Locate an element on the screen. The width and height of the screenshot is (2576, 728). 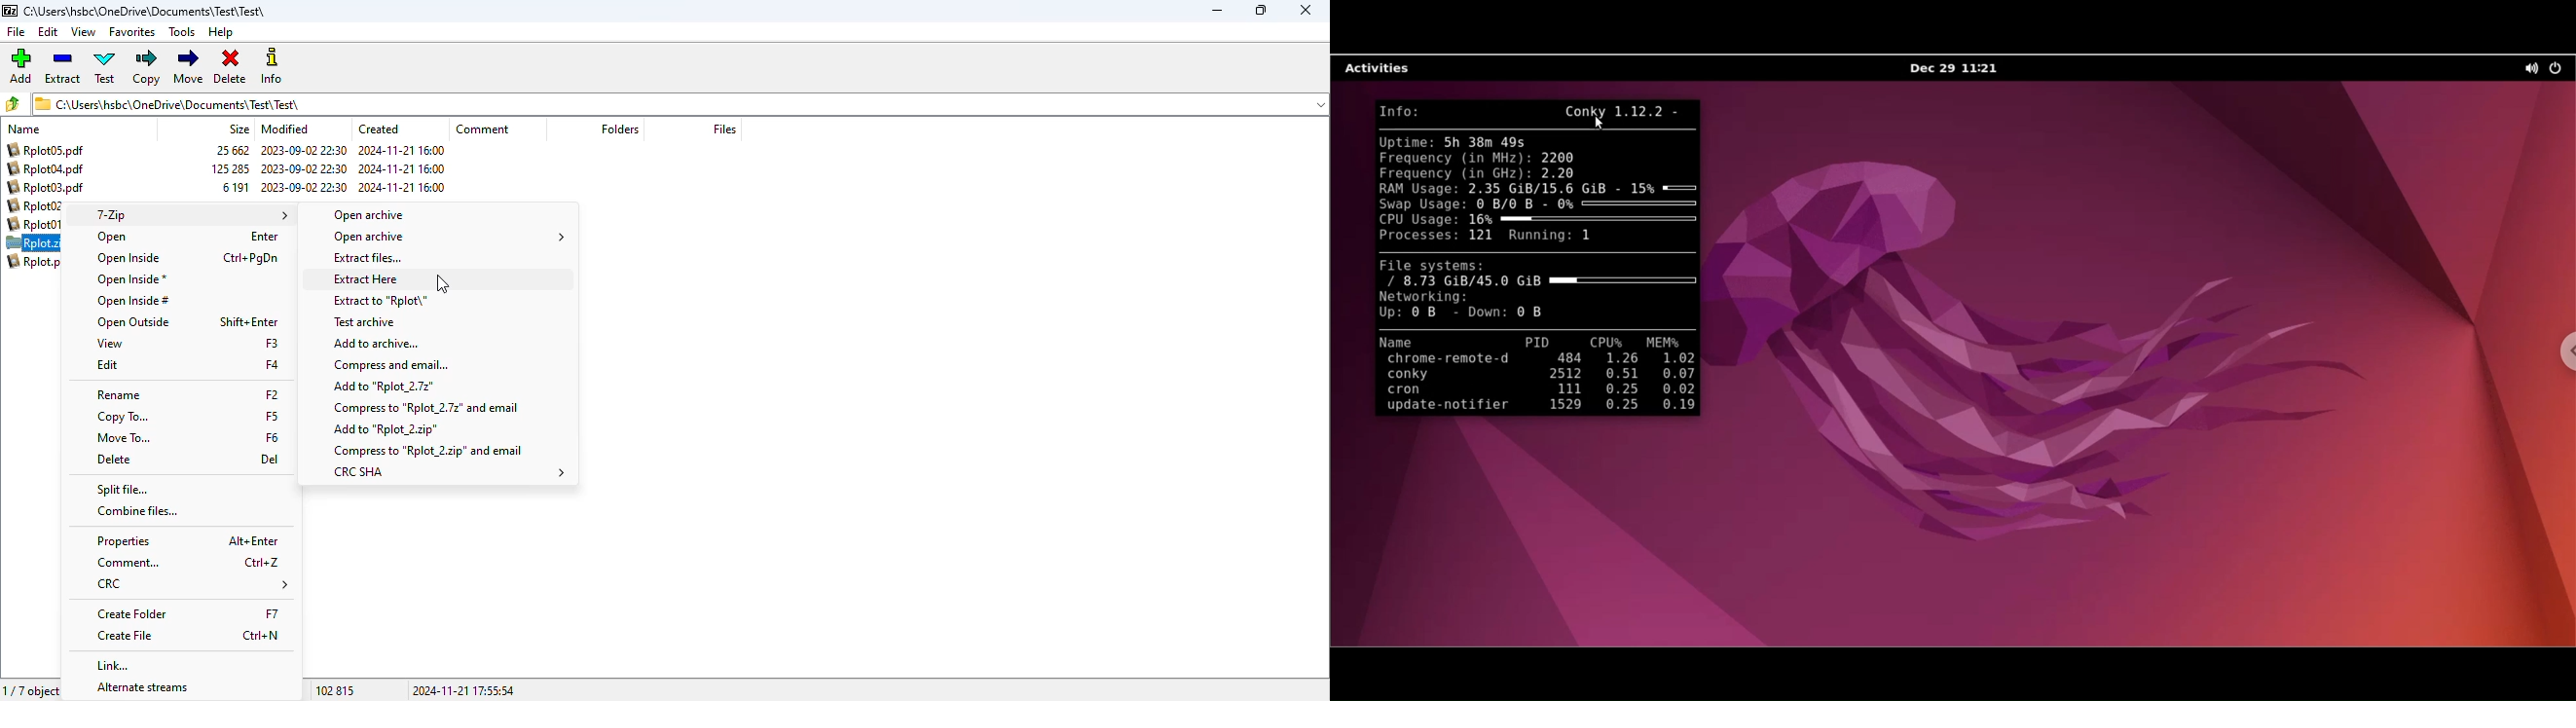
125 285 is located at coordinates (231, 168).